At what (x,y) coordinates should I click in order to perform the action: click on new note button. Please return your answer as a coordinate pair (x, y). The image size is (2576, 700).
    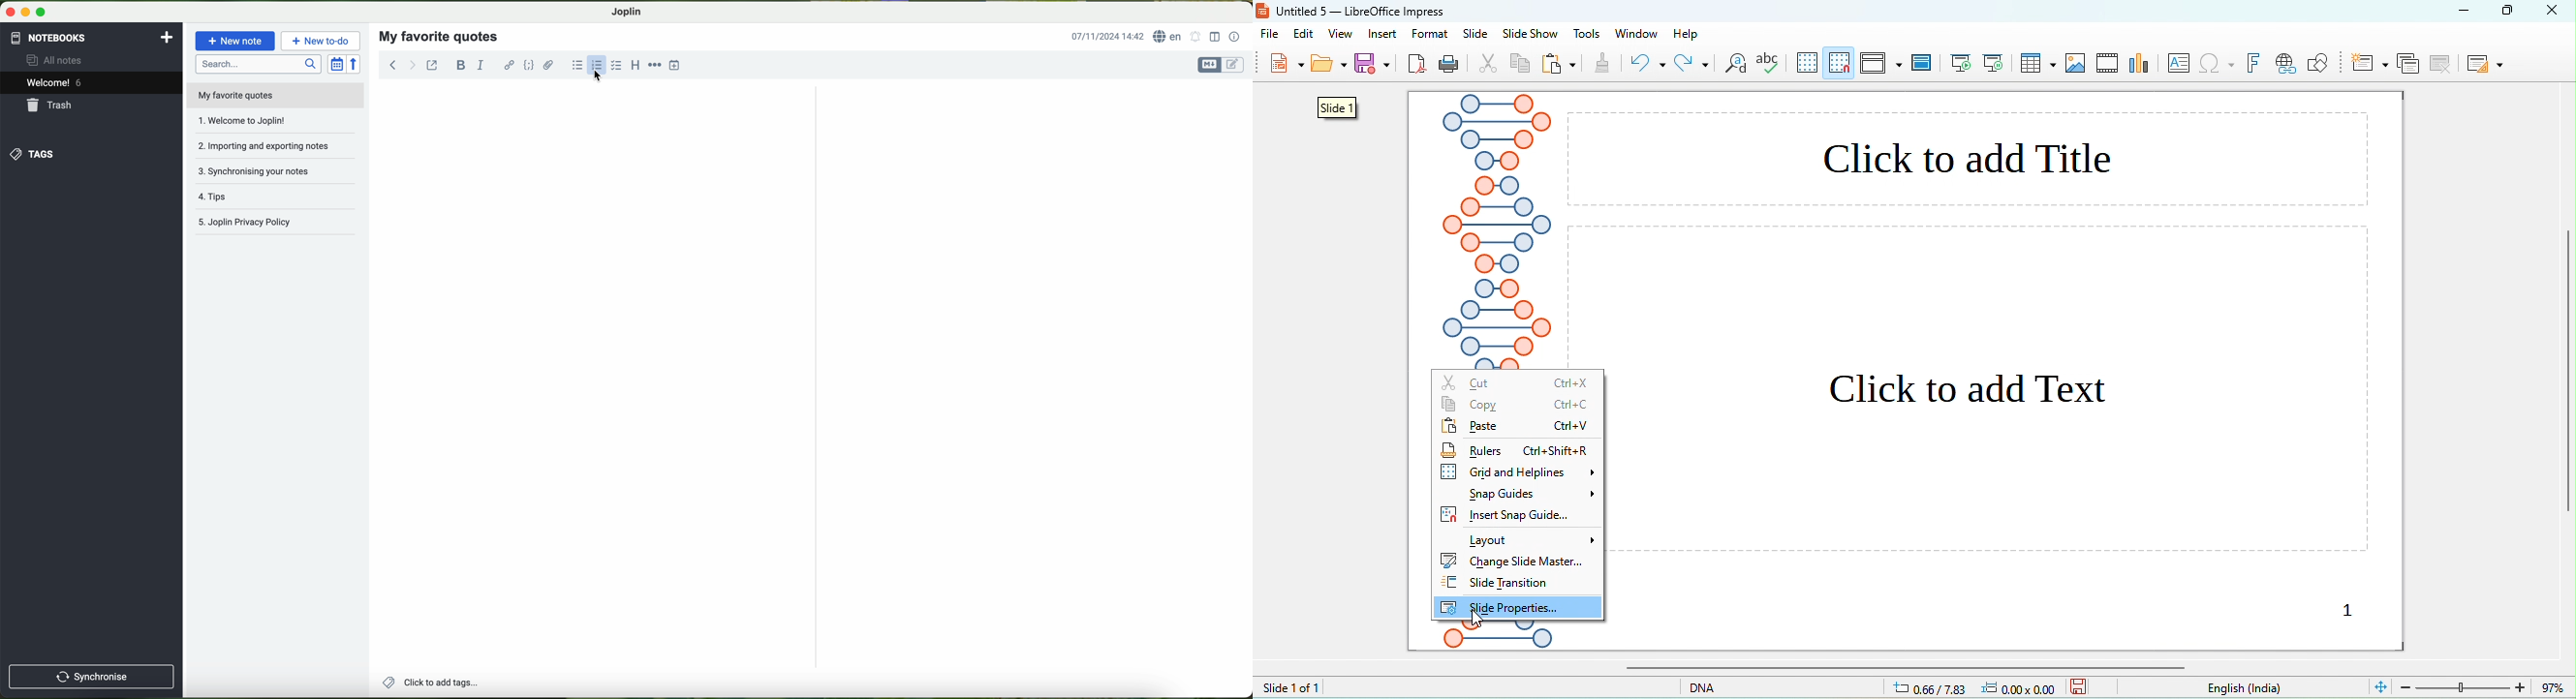
    Looking at the image, I should click on (236, 41).